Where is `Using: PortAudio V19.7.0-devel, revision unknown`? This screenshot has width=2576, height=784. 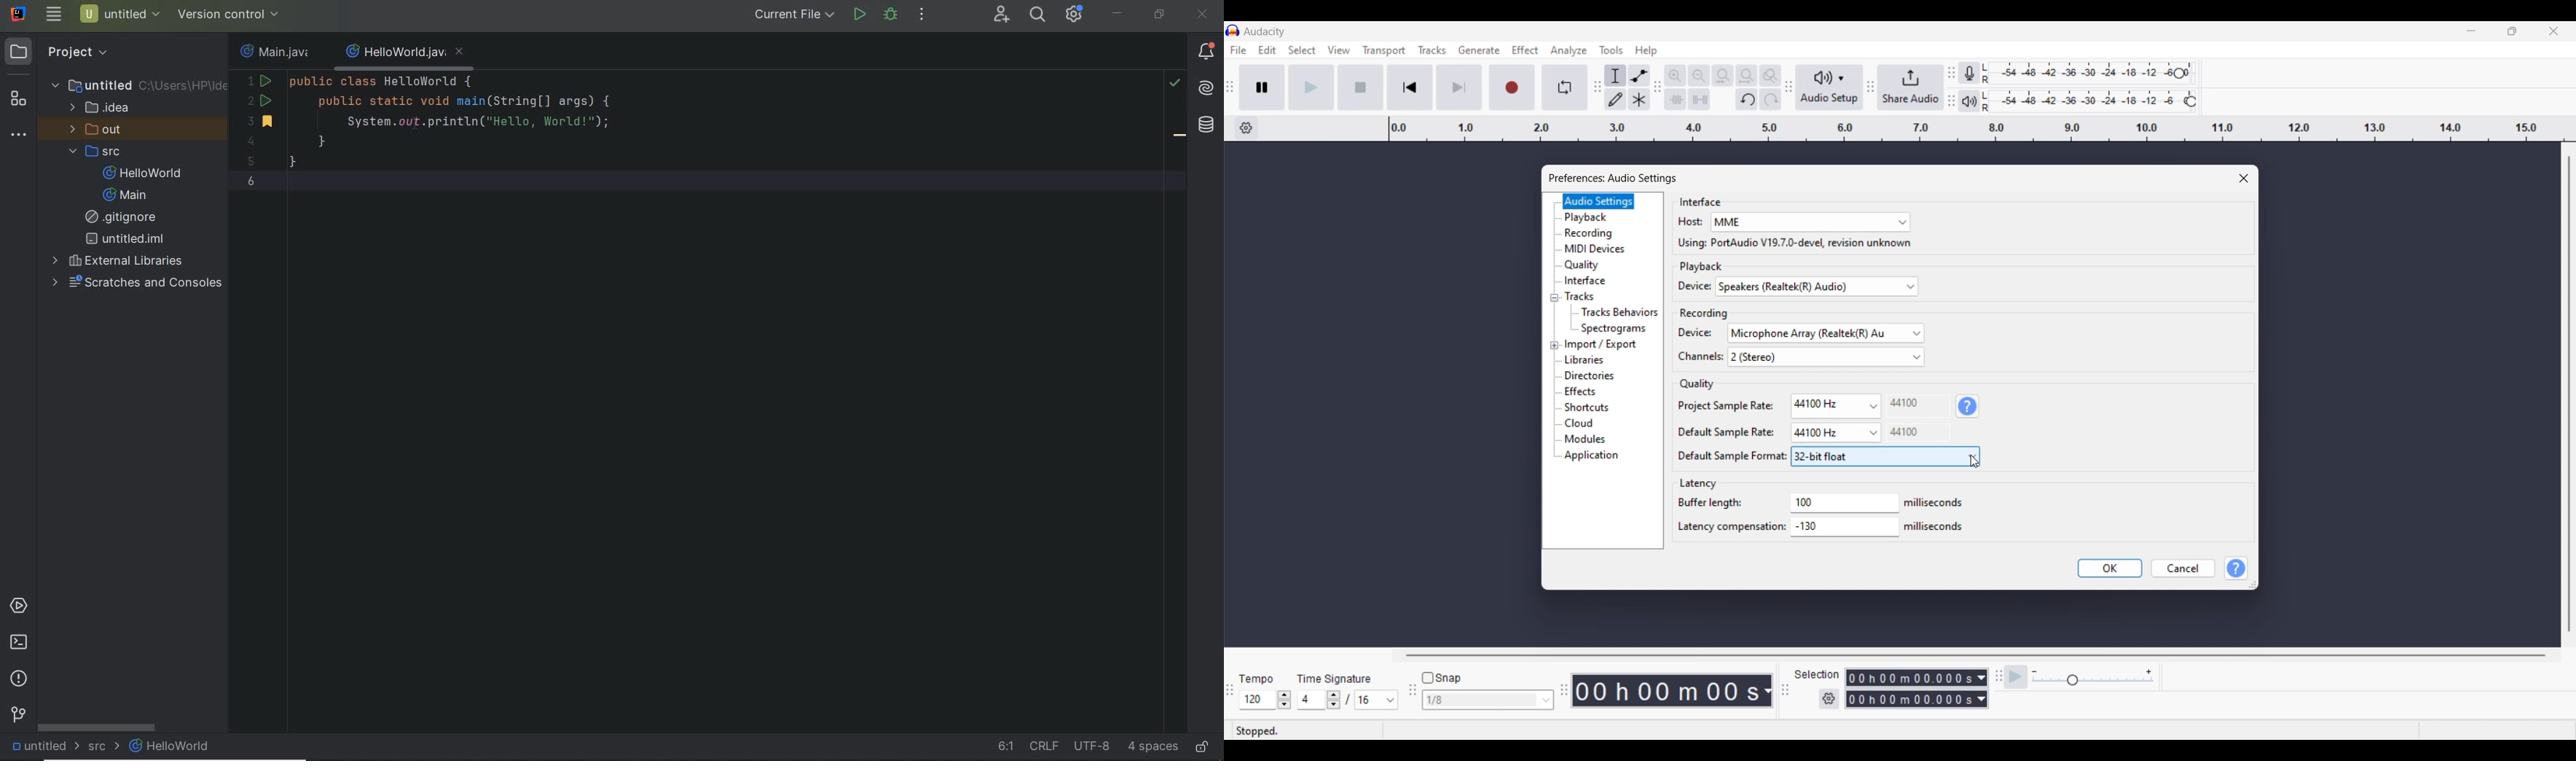 Using: PortAudio V19.7.0-devel, revision unknown is located at coordinates (1789, 244).